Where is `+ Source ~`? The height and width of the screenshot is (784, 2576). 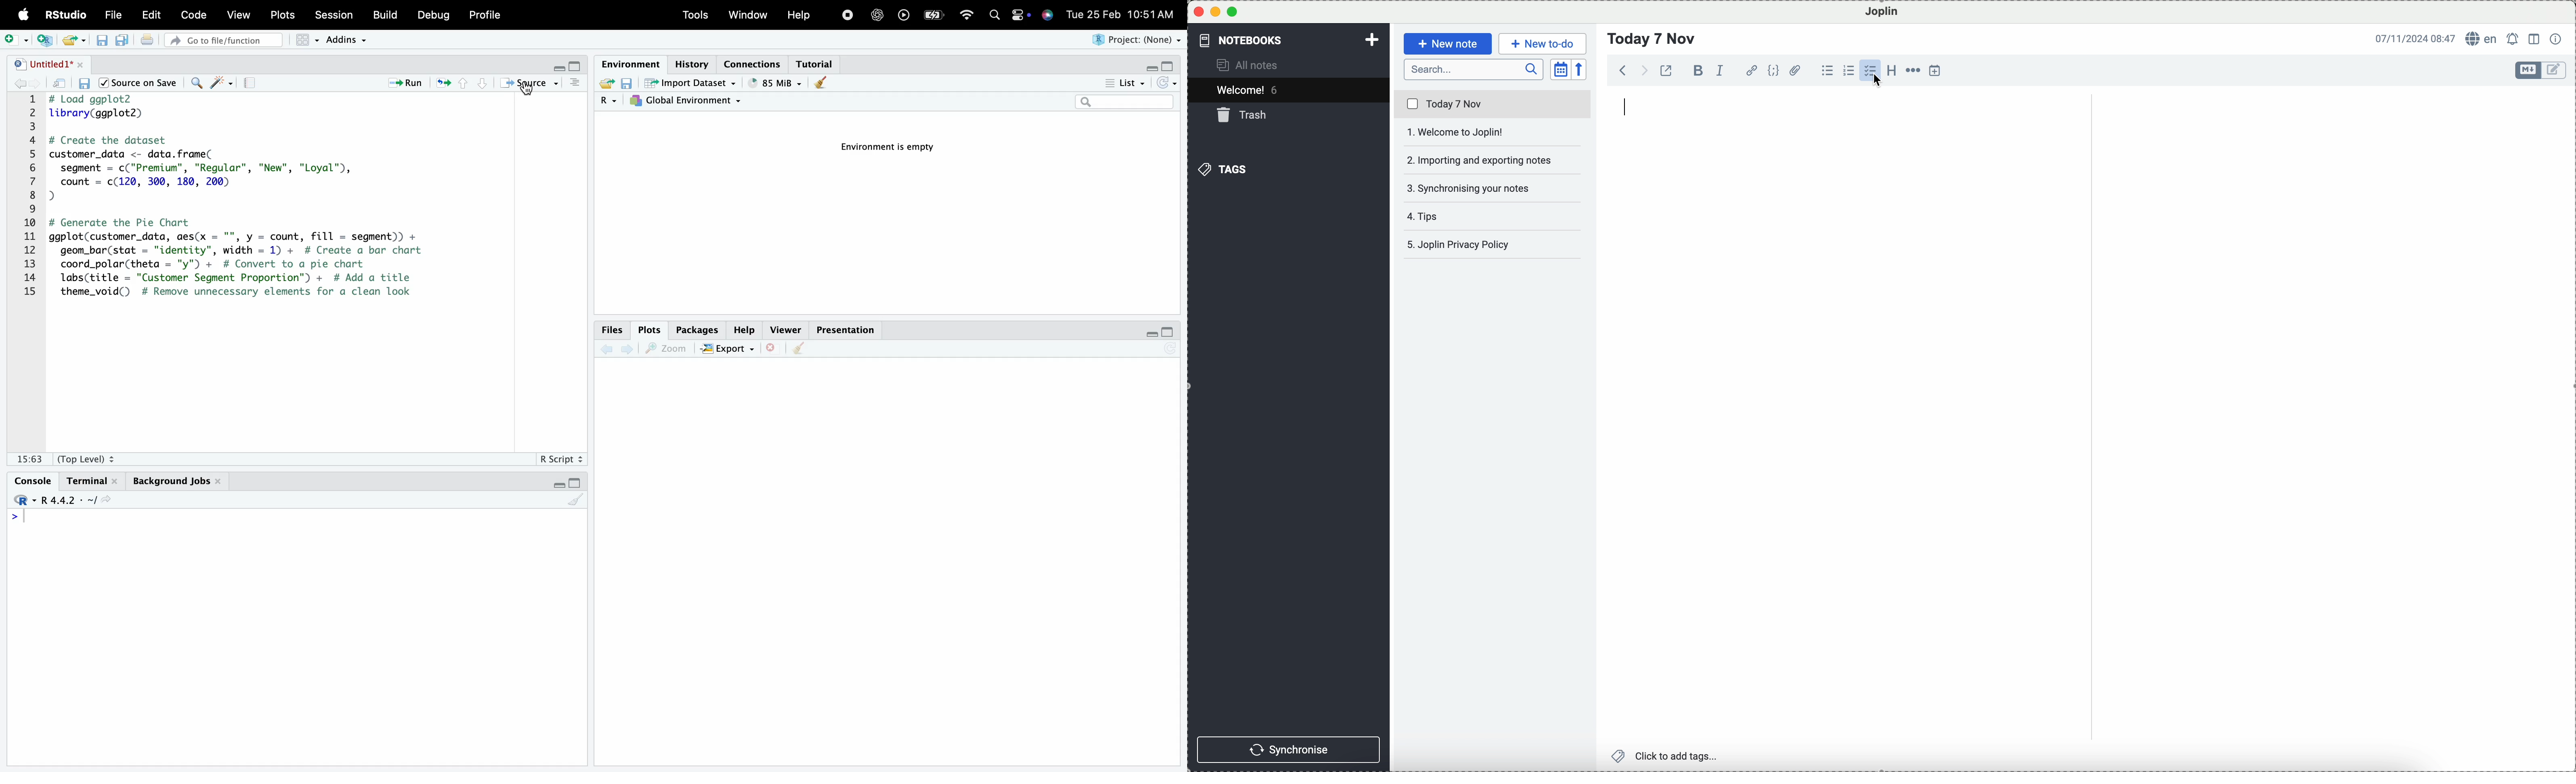
+ Source ~ is located at coordinates (531, 83).